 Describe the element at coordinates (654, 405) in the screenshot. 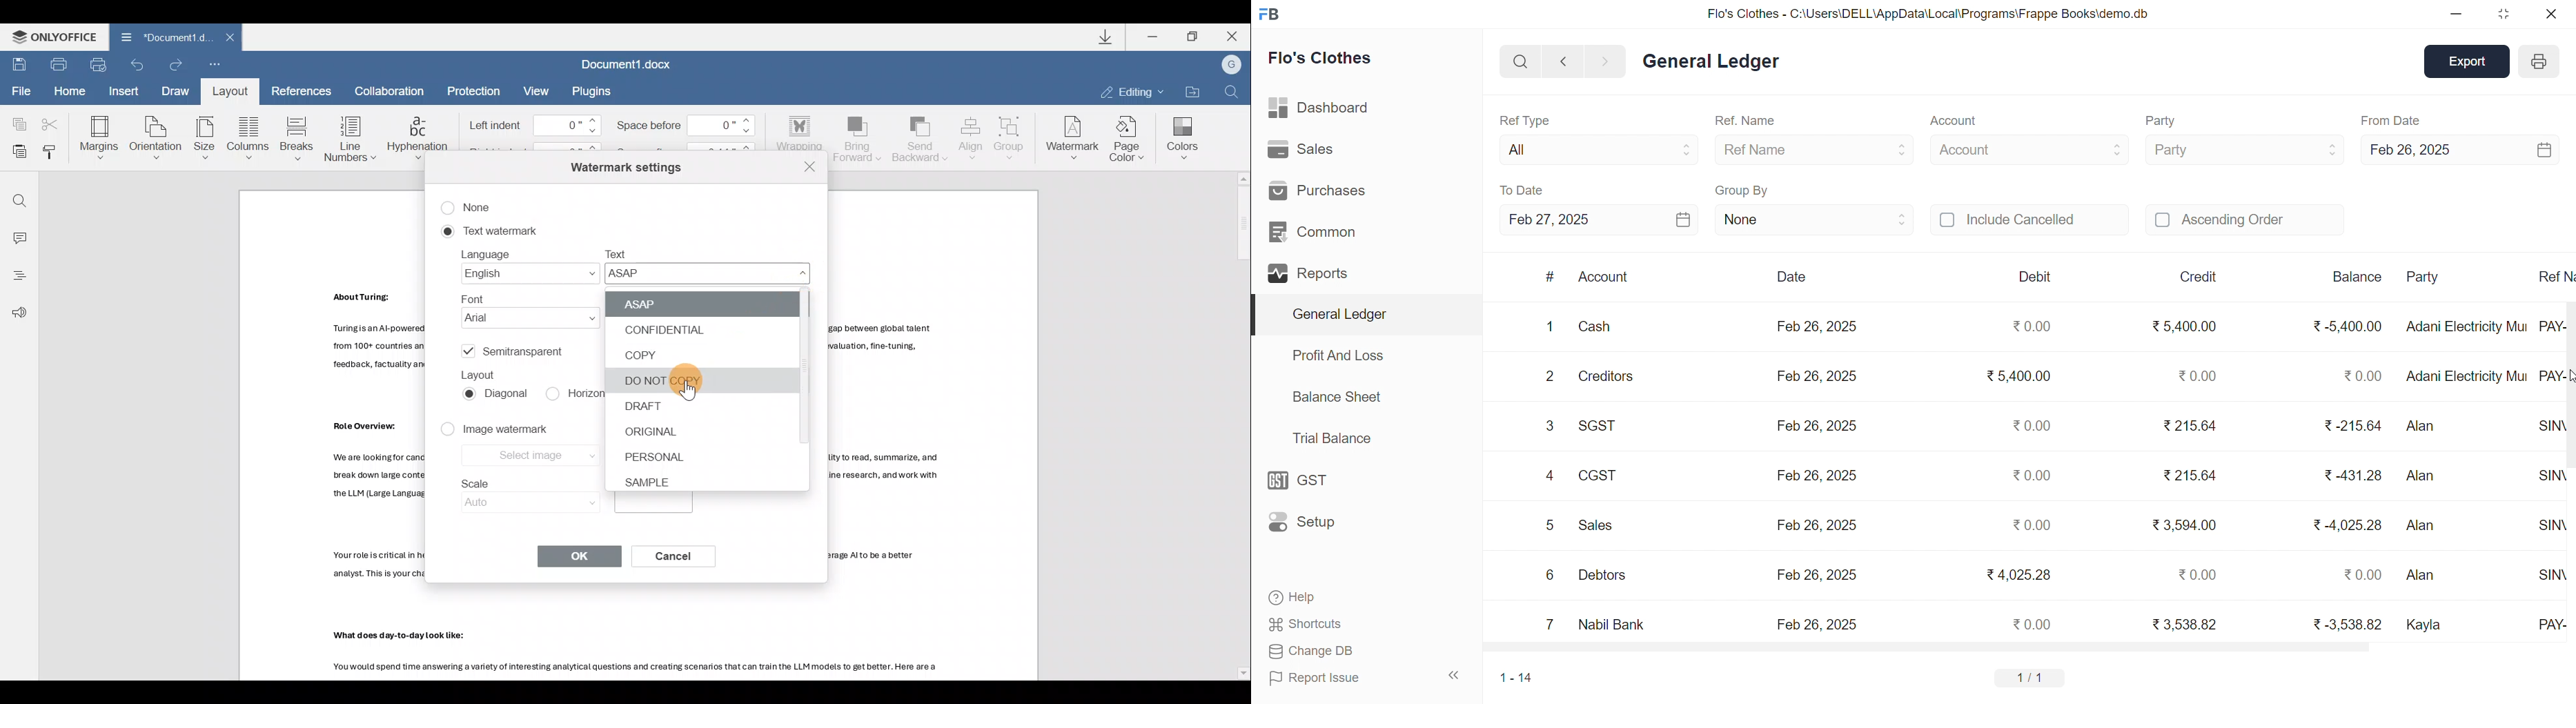

I see `DRAFT` at that location.